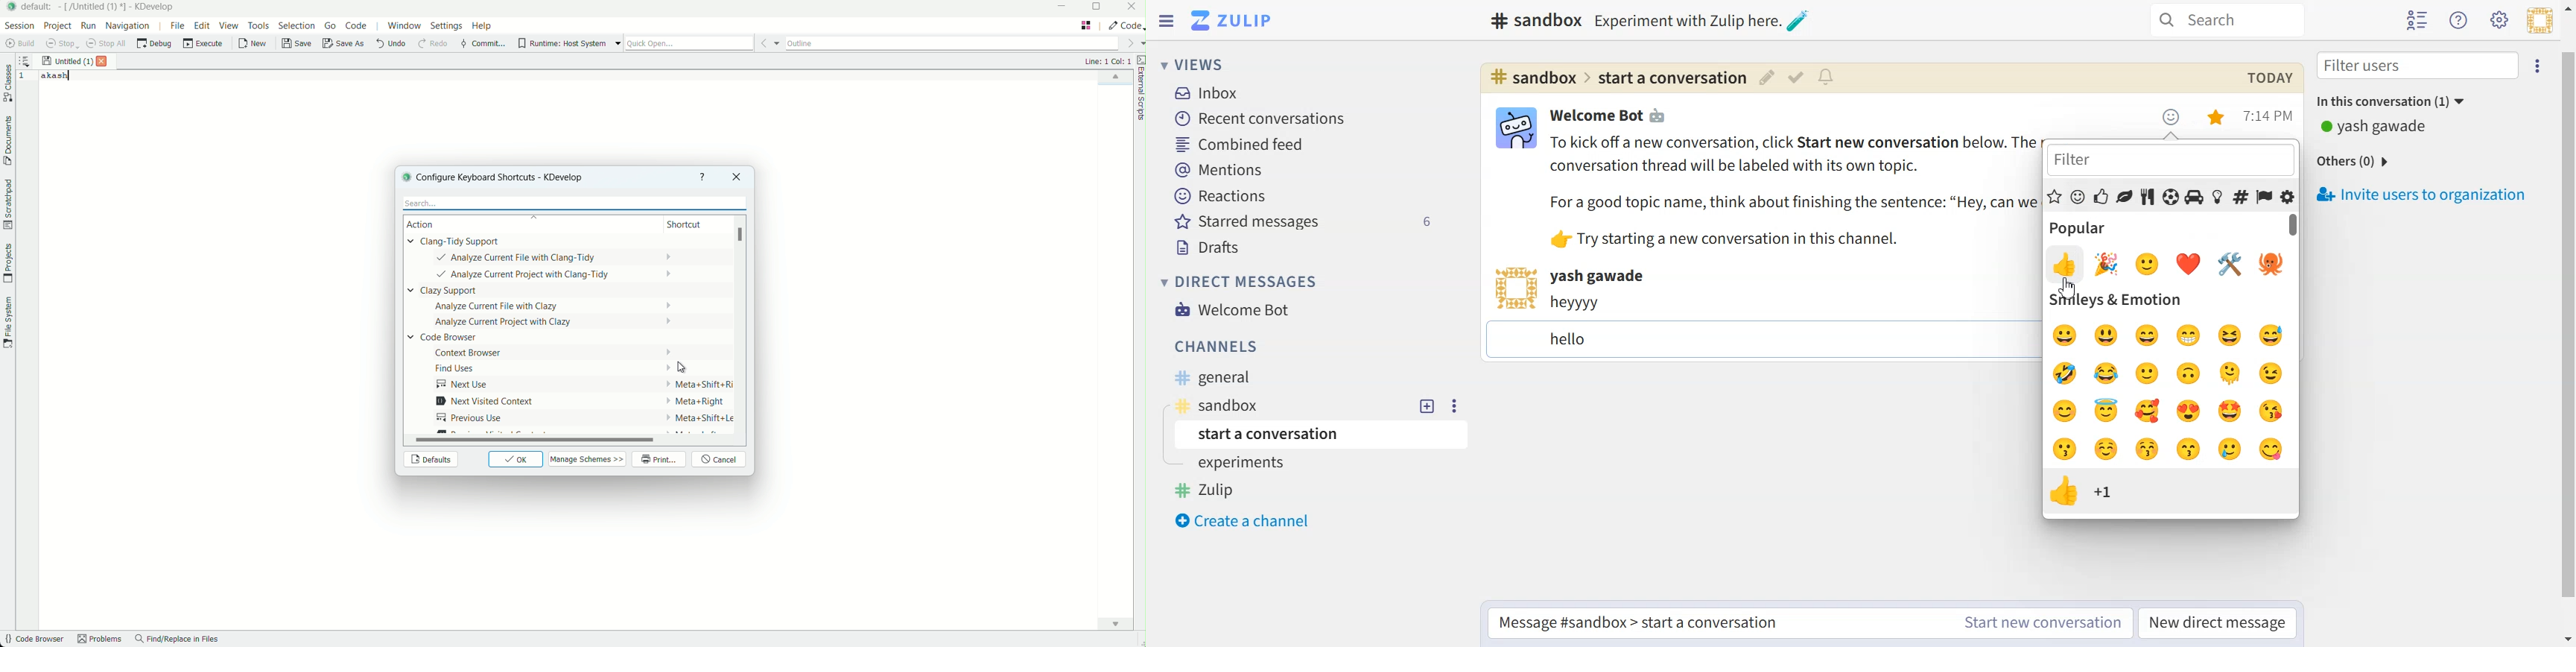 This screenshot has width=2576, height=672. Describe the element at coordinates (2196, 118) in the screenshot. I see `Settings` at that location.